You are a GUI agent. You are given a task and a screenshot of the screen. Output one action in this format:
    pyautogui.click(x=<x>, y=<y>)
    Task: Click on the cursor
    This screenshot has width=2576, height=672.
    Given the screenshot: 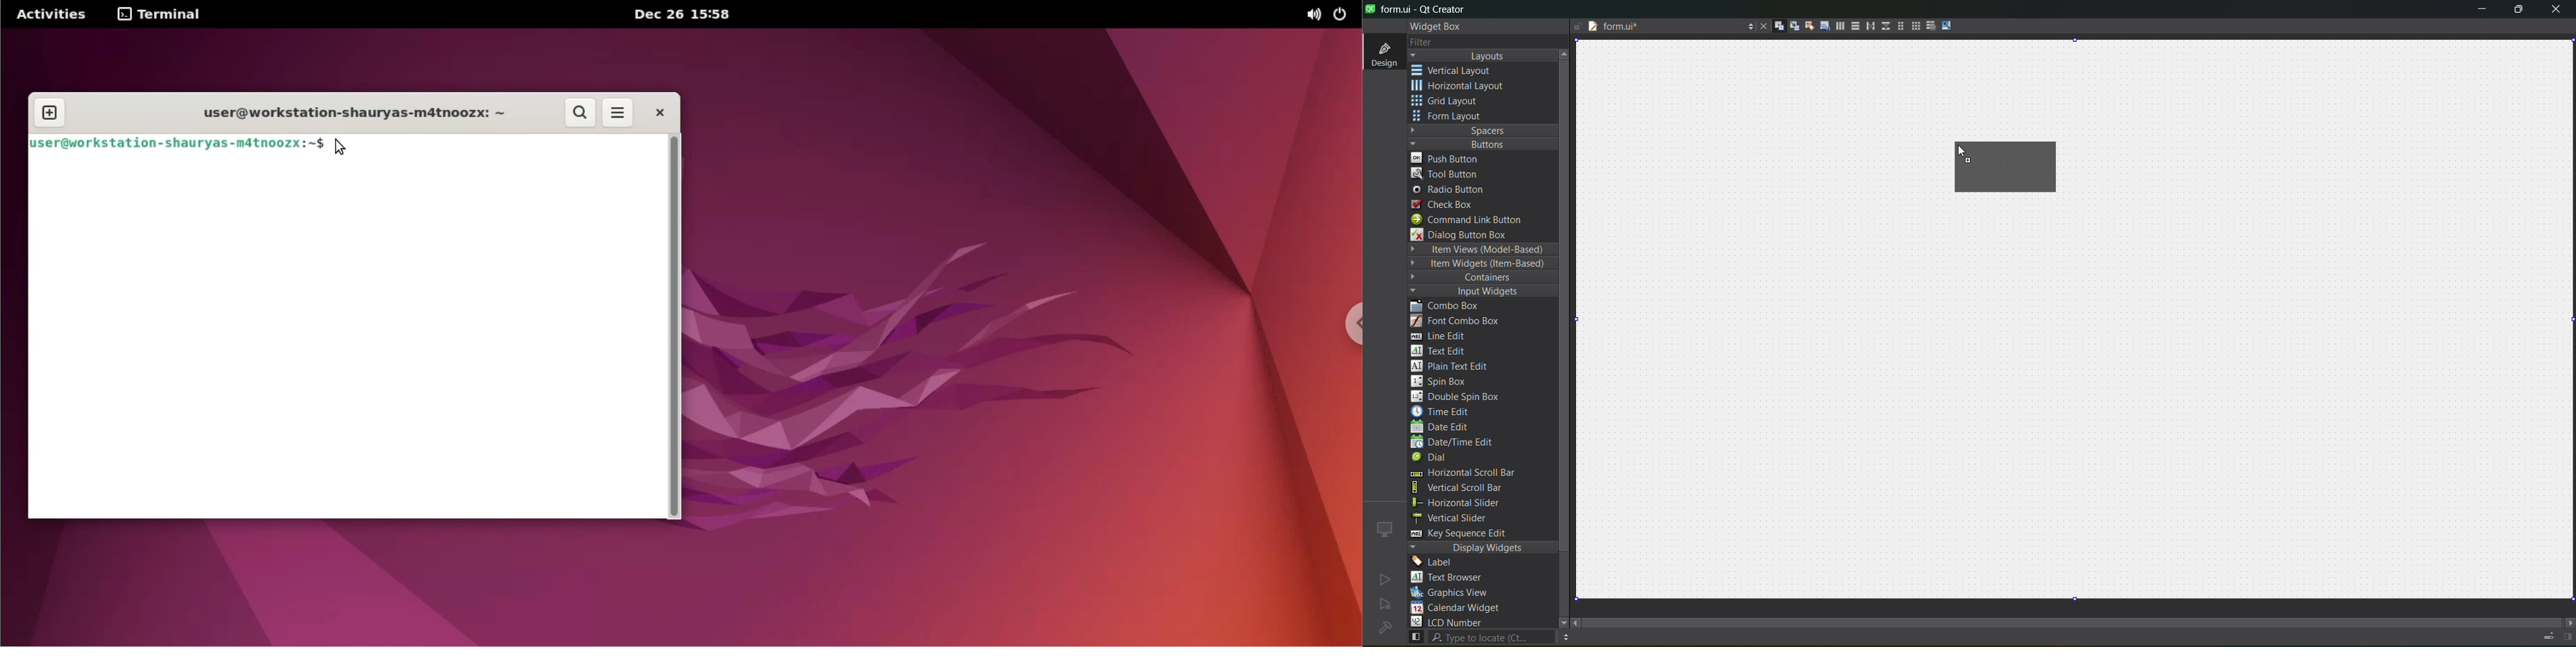 What is the action you would take?
    pyautogui.click(x=341, y=147)
    